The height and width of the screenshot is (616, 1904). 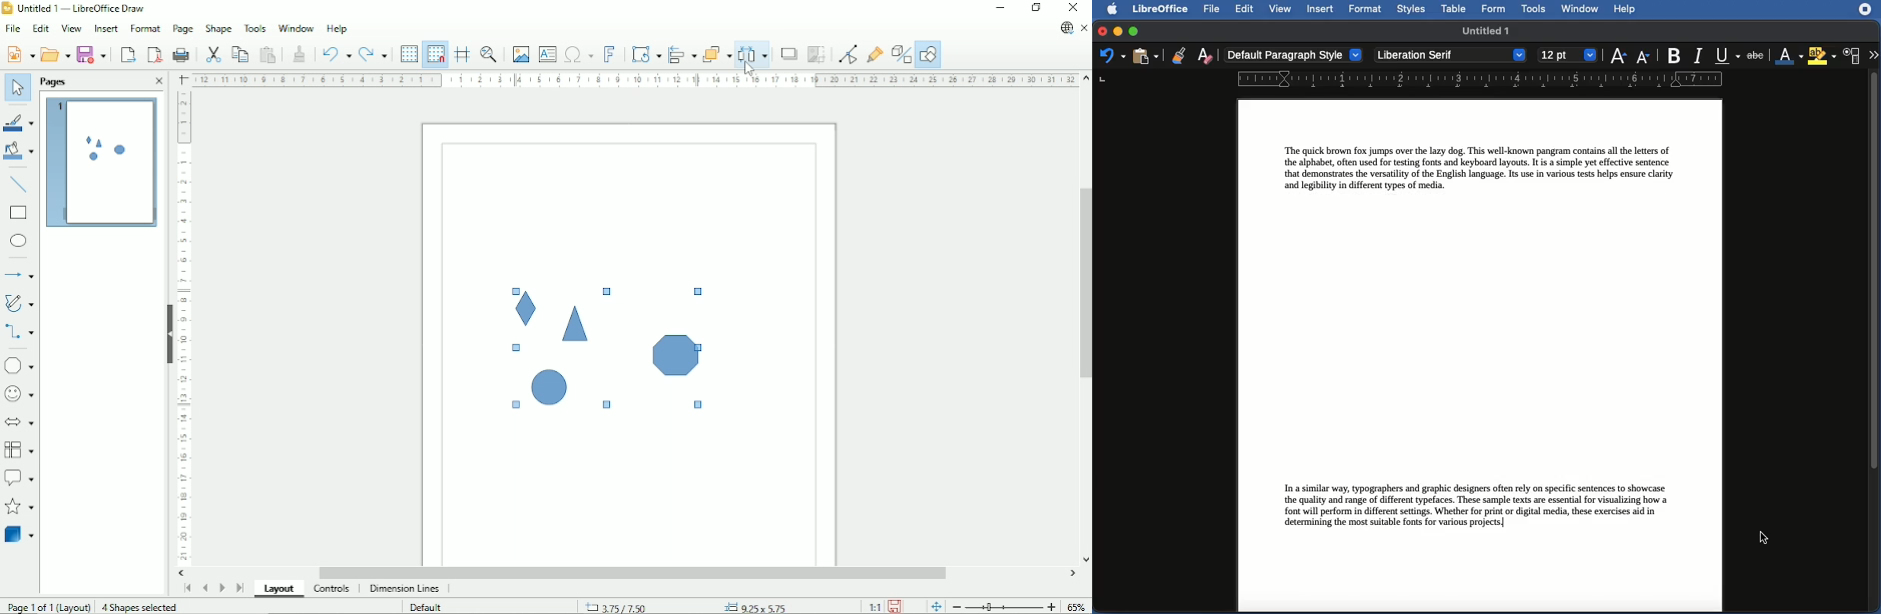 I want to click on ‘The quick brown fox jumps over the lazy dog, This well-known pangram contains ll the letters of
the alphabet, often used for testing fonts and keyboard layouts. It is a simple yet effective sentence
that demonstrates the versatility of the English language. Is use in various tess helps ensure clarity
and legibility in different types of media.

In a similar way, typographers and graphic designers often rely on specific sentences to showcase
the quality and range of different typefaces. These sample texts are essential for visualizing how a
font will perform in different settings. Whether for print or digital media, these exercises aid in
determining the most suitable fonts for various projects], so click(x=1478, y=353).